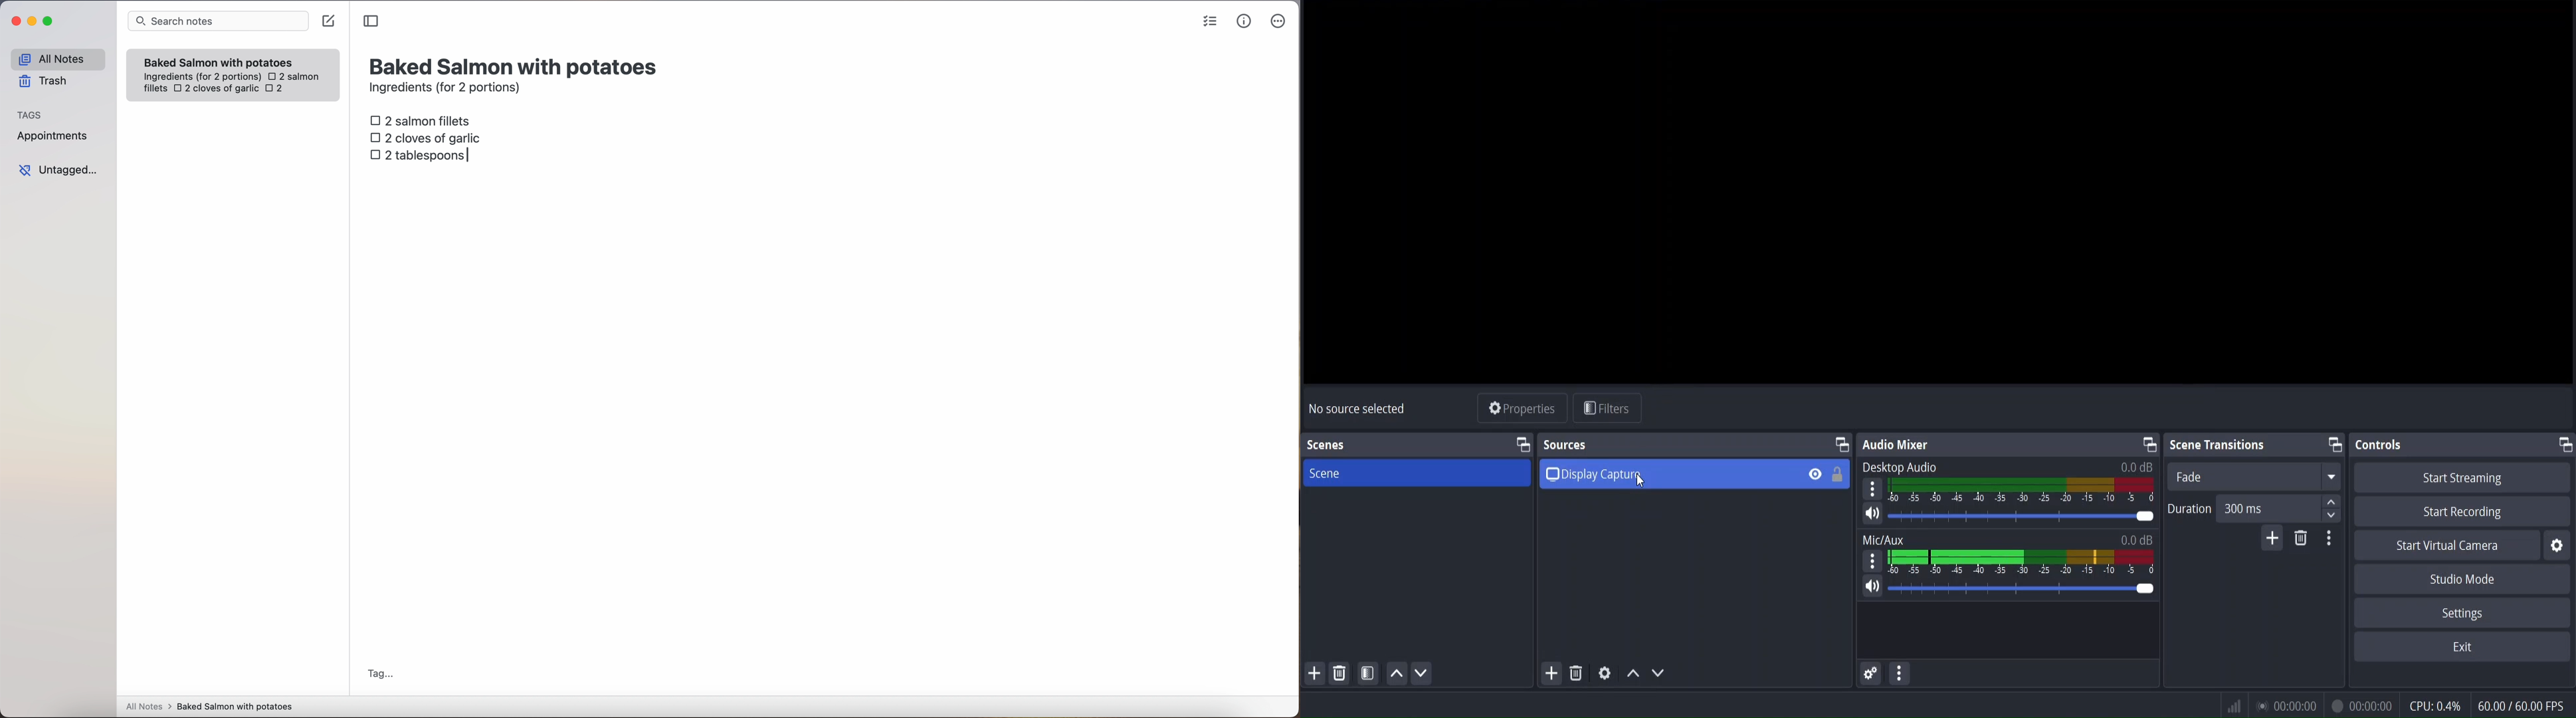 This screenshot has height=728, width=2576. What do you see at coordinates (2021, 517) in the screenshot?
I see `volume bar` at bounding box center [2021, 517].